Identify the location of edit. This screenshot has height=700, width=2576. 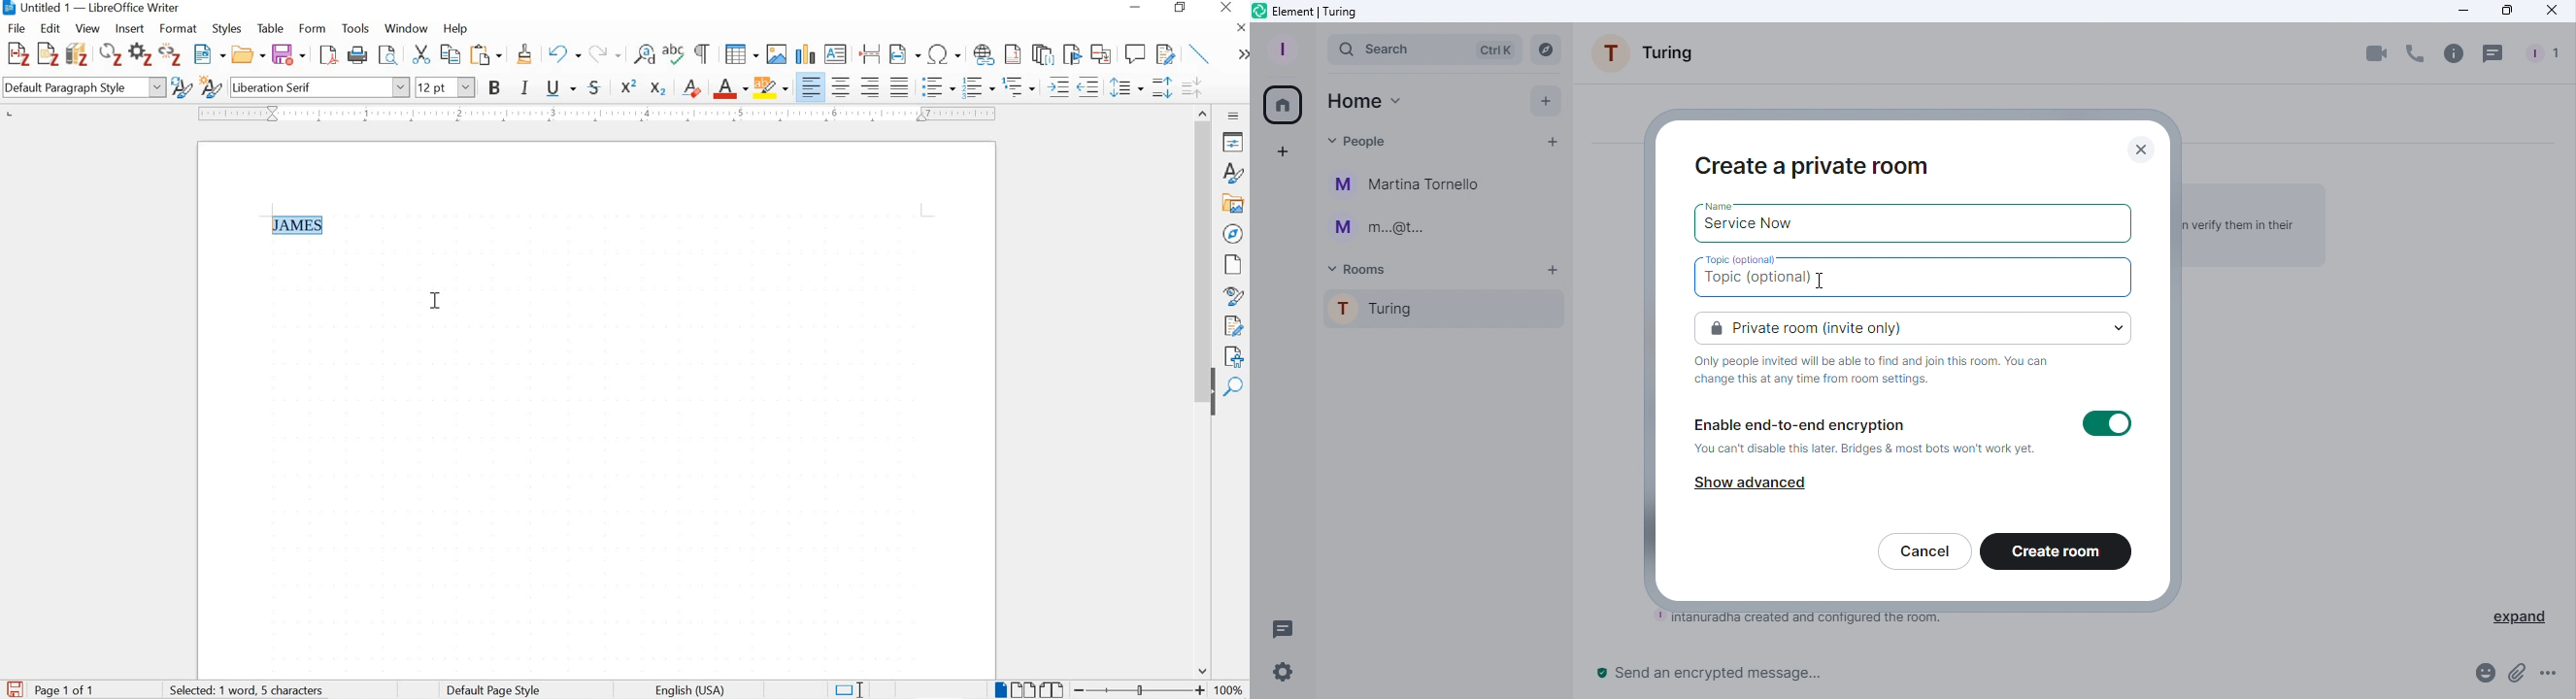
(51, 27).